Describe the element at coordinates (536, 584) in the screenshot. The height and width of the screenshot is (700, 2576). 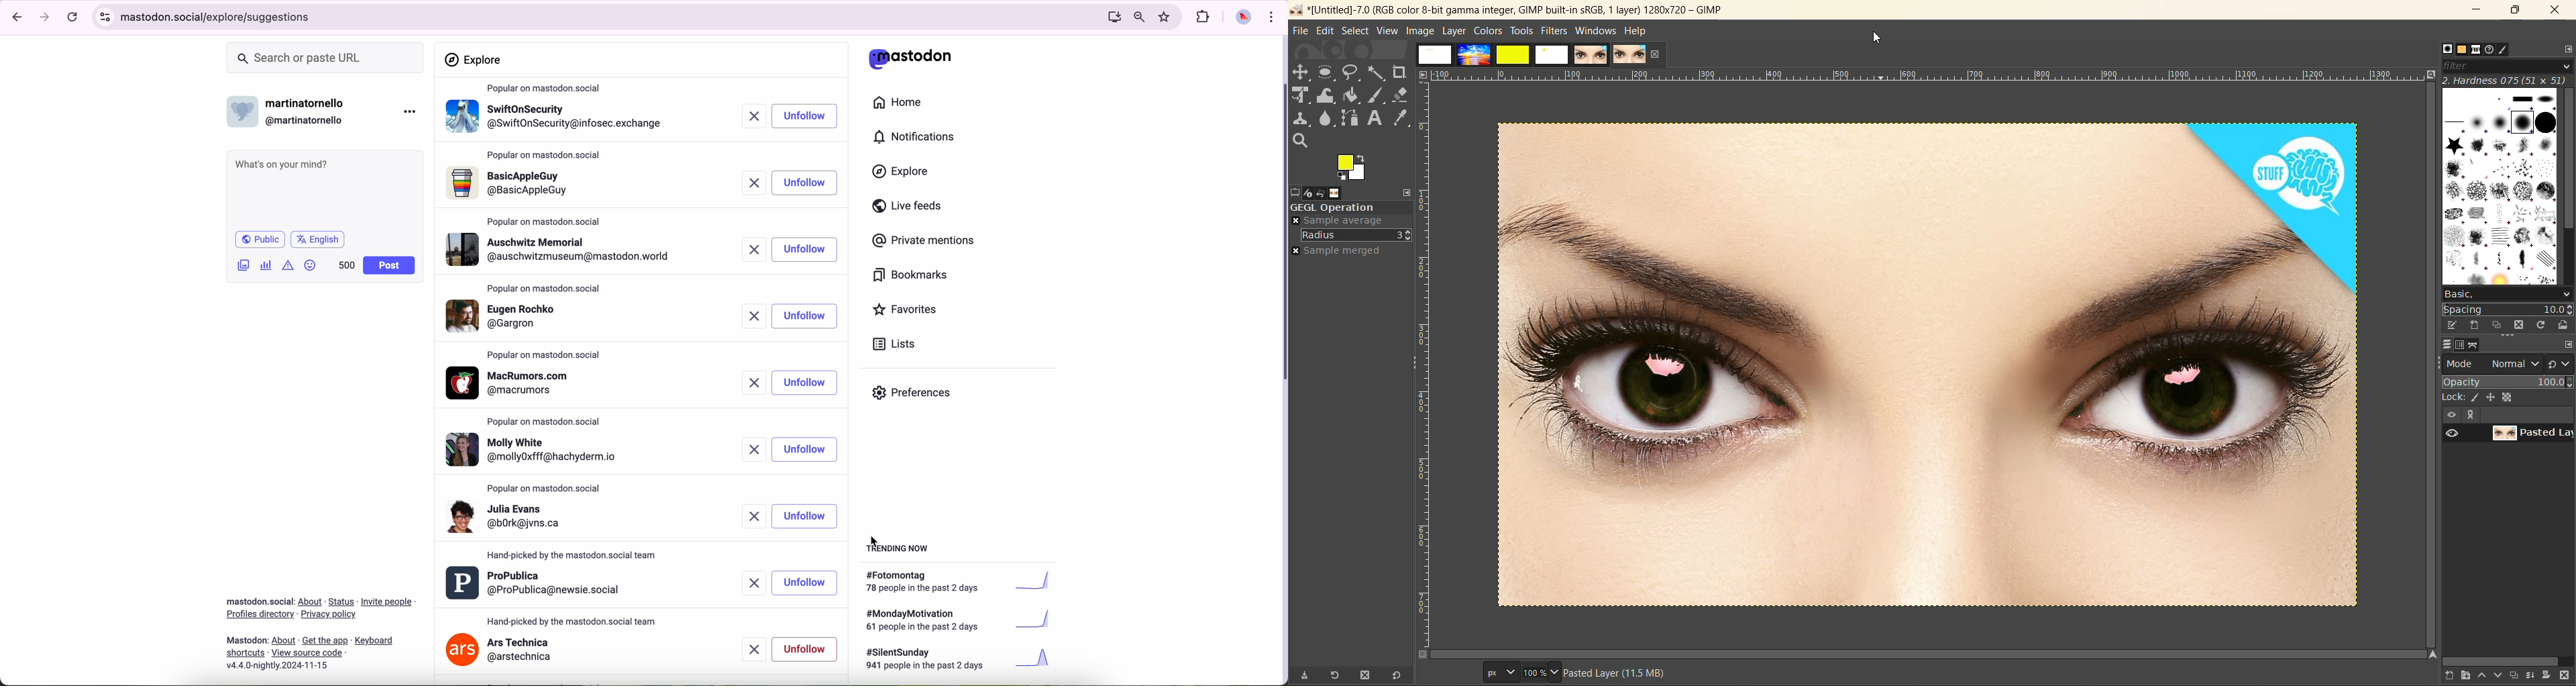
I see `profile` at that location.